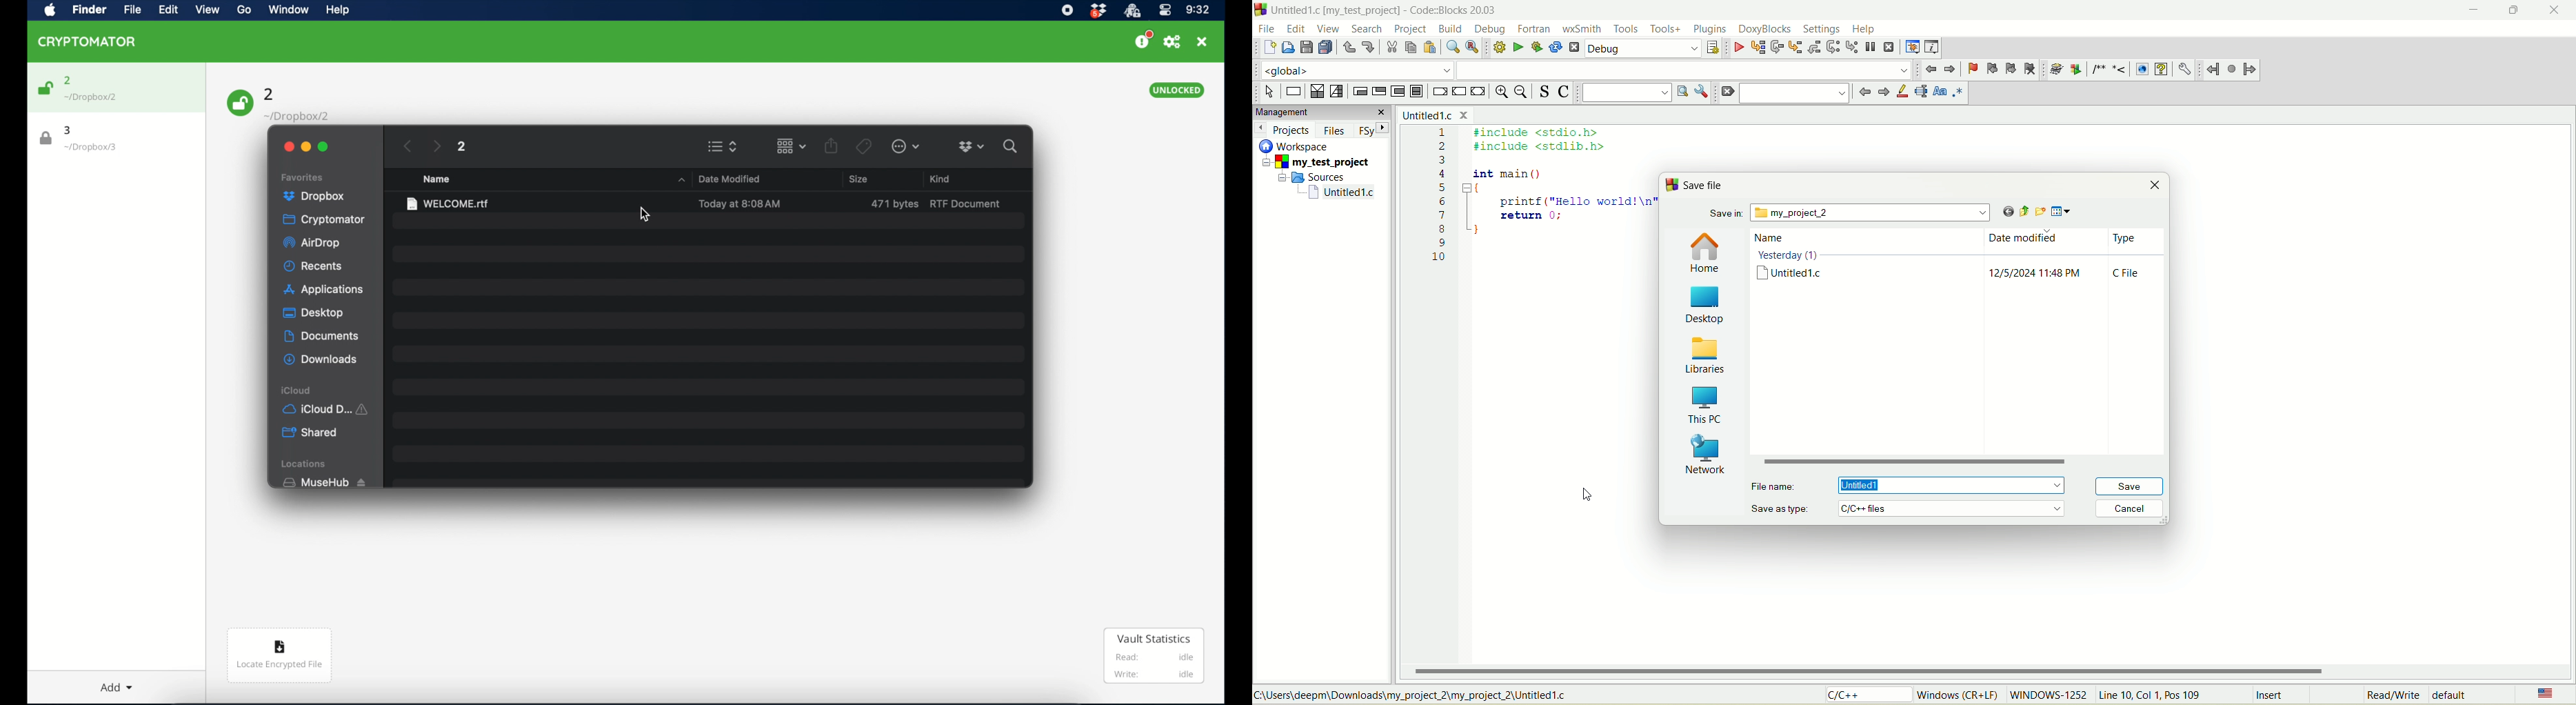 Image resolution: width=2576 pixels, height=728 pixels. What do you see at coordinates (1319, 163) in the screenshot?
I see `project` at bounding box center [1319, 163].